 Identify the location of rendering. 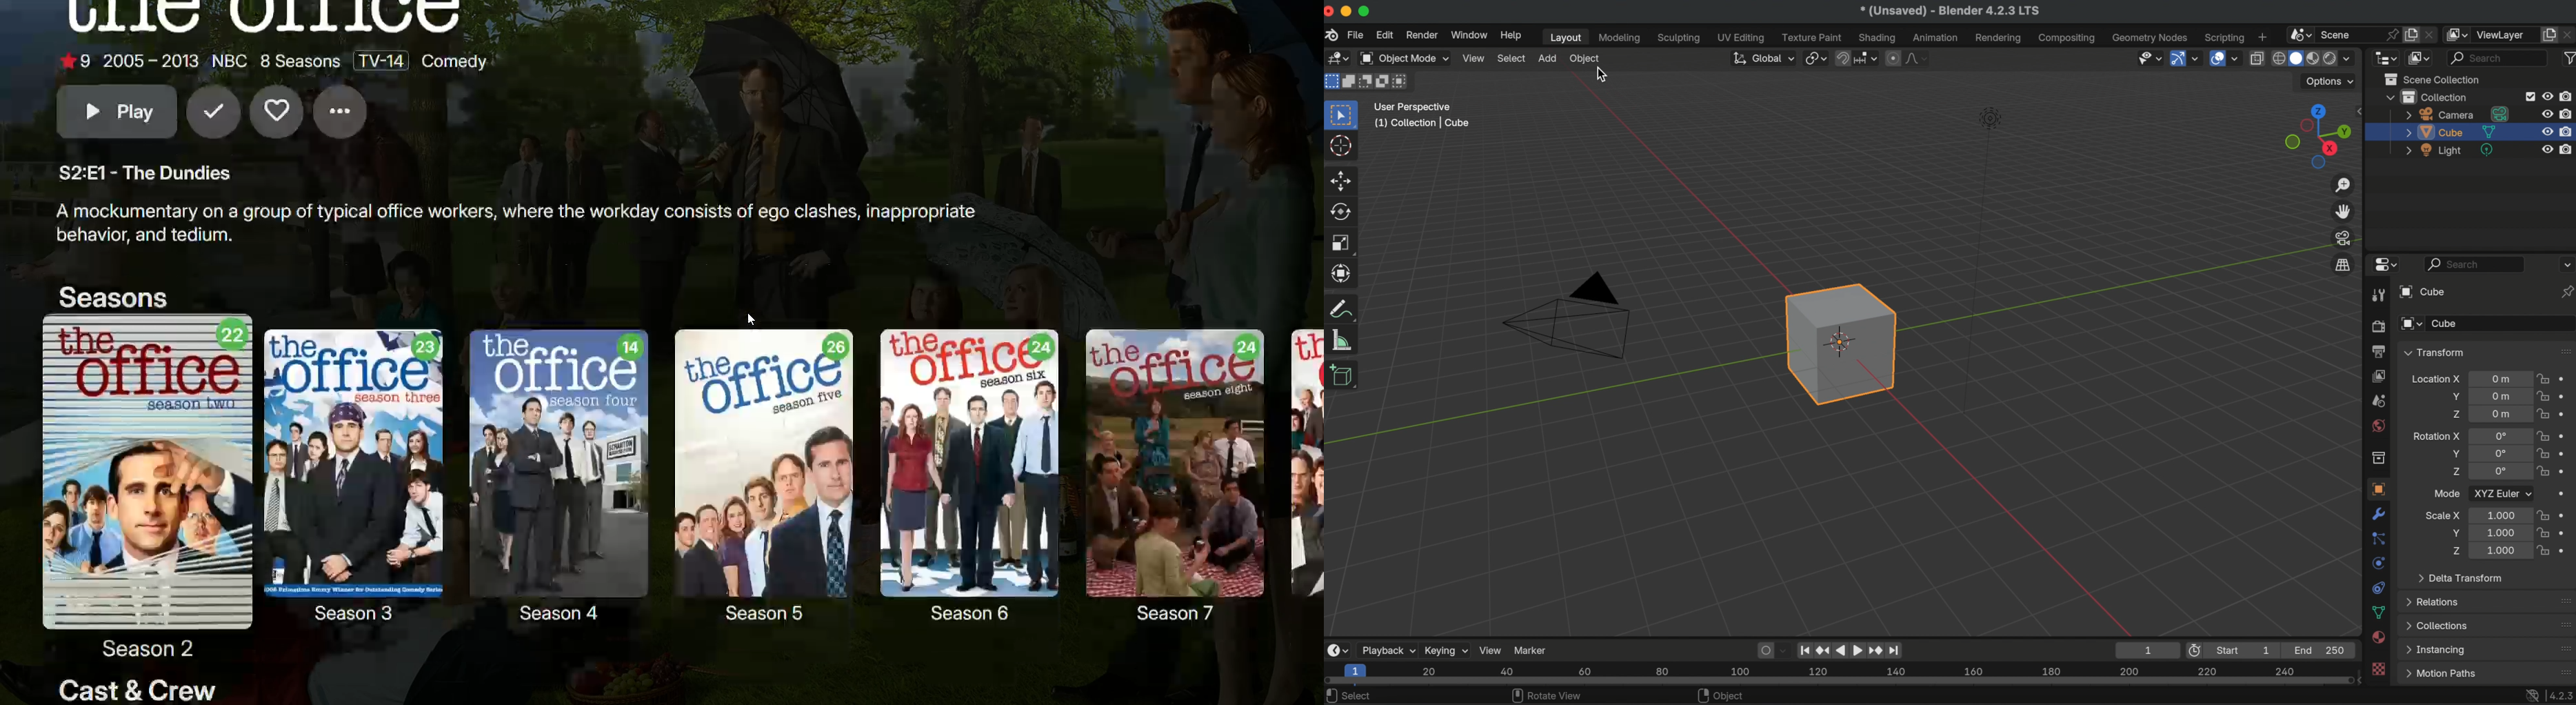
(1999, 38).